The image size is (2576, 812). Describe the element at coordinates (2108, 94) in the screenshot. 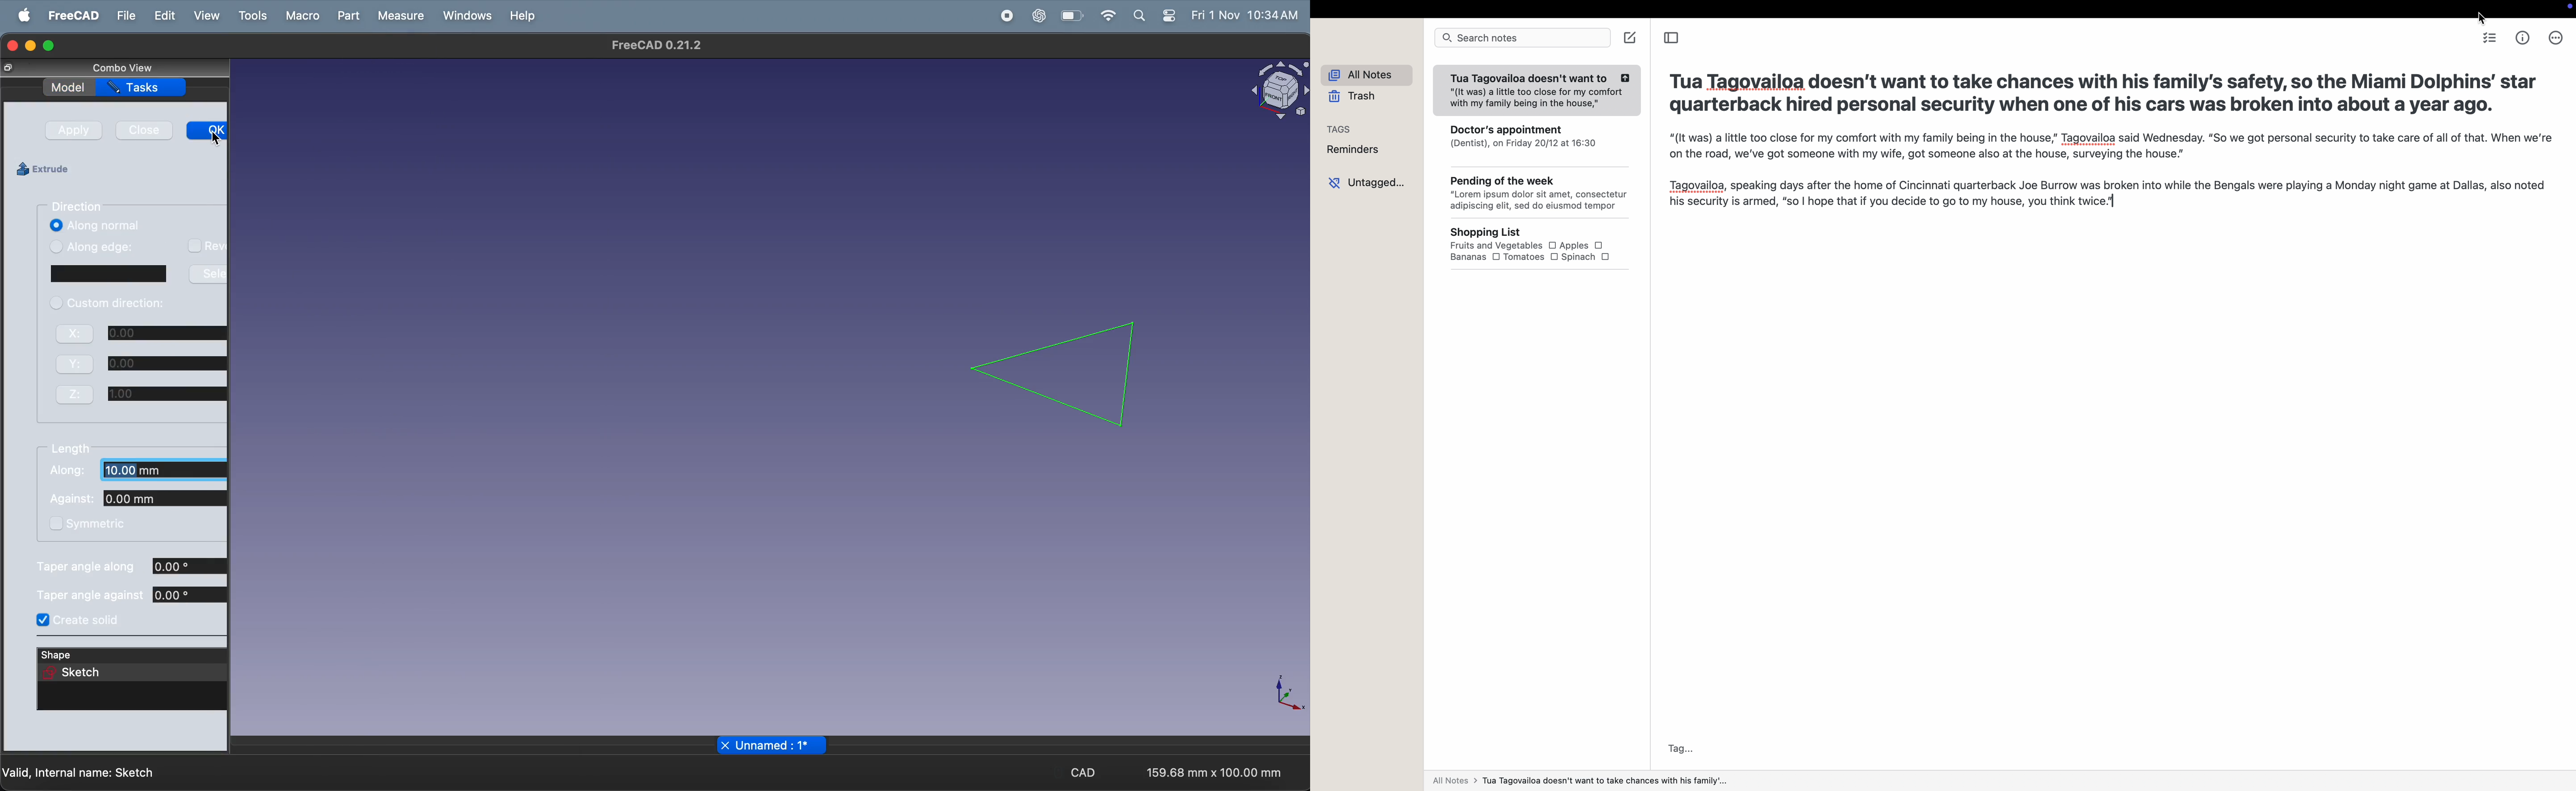

I see `Tua Tagovailoa doesn’t want to take chances with his family's safety, so the Miami Dolphins’ star
quarterback hired personal security when one of his cars was broken into about a year ago.` at that location.